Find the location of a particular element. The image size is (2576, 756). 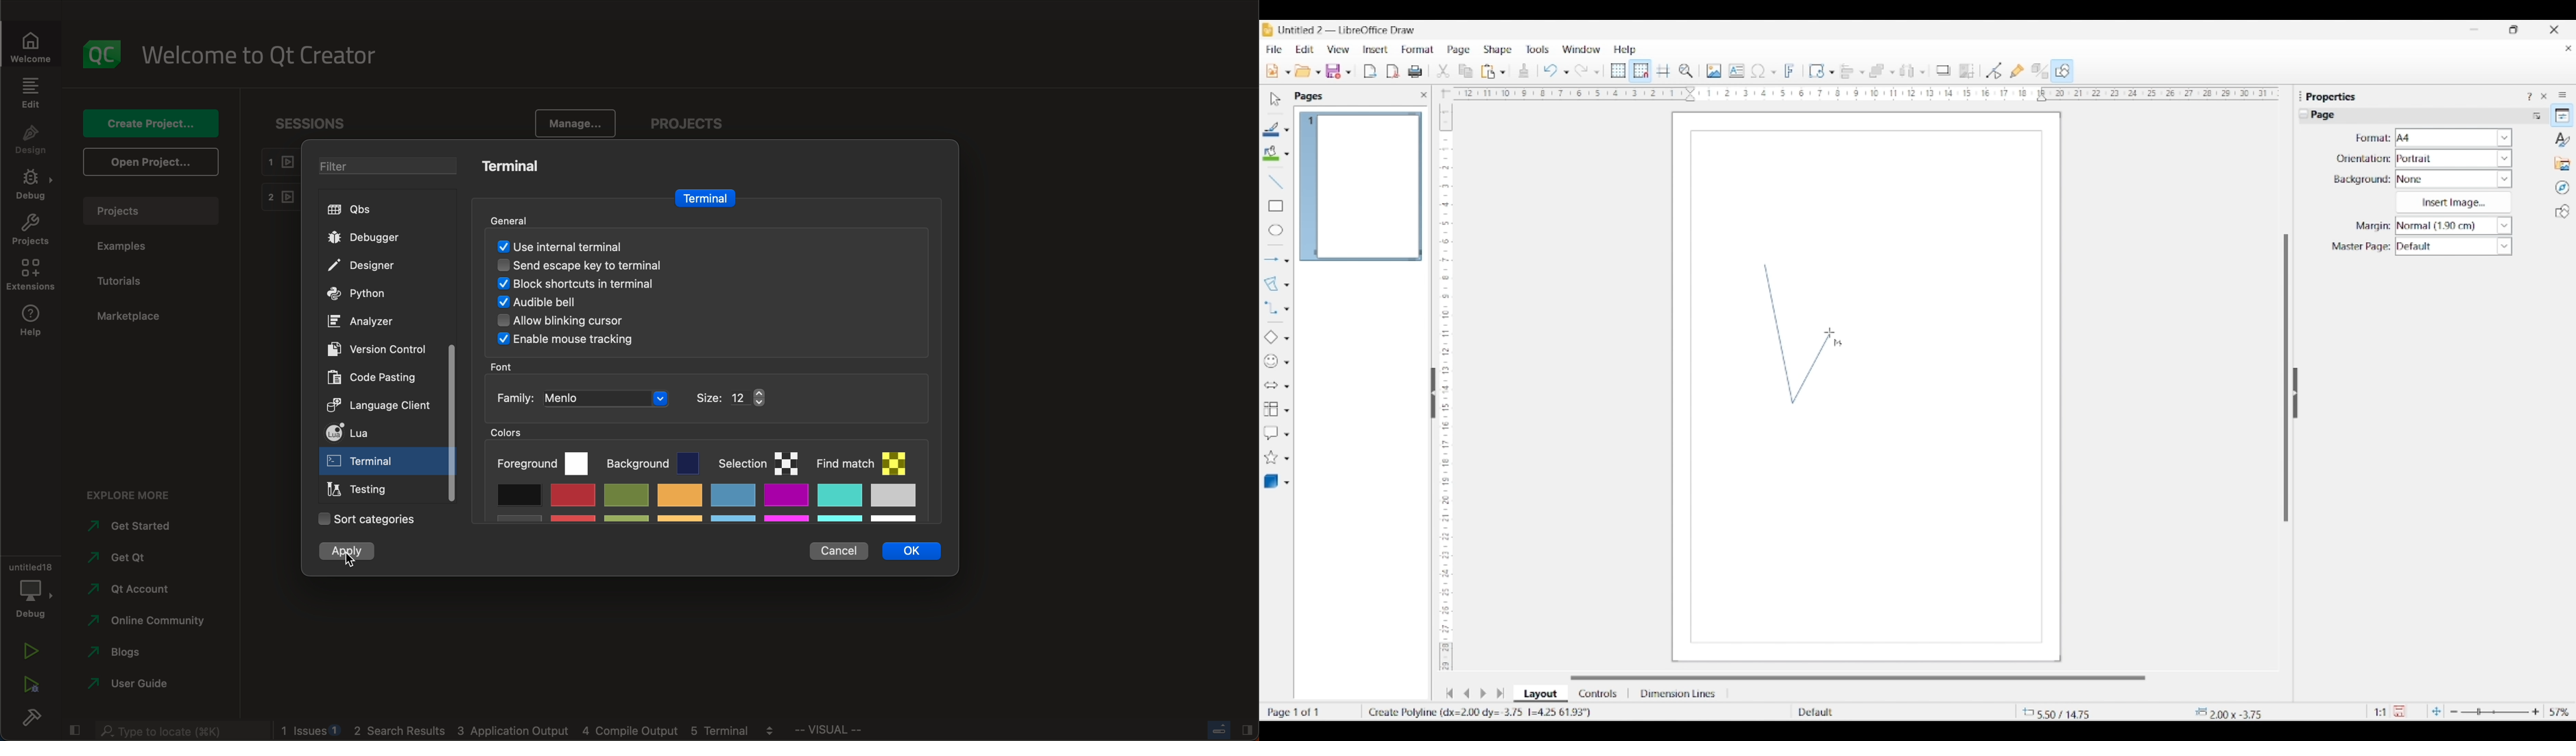

Horizontal ruler is located at coordinates (1861, 93).